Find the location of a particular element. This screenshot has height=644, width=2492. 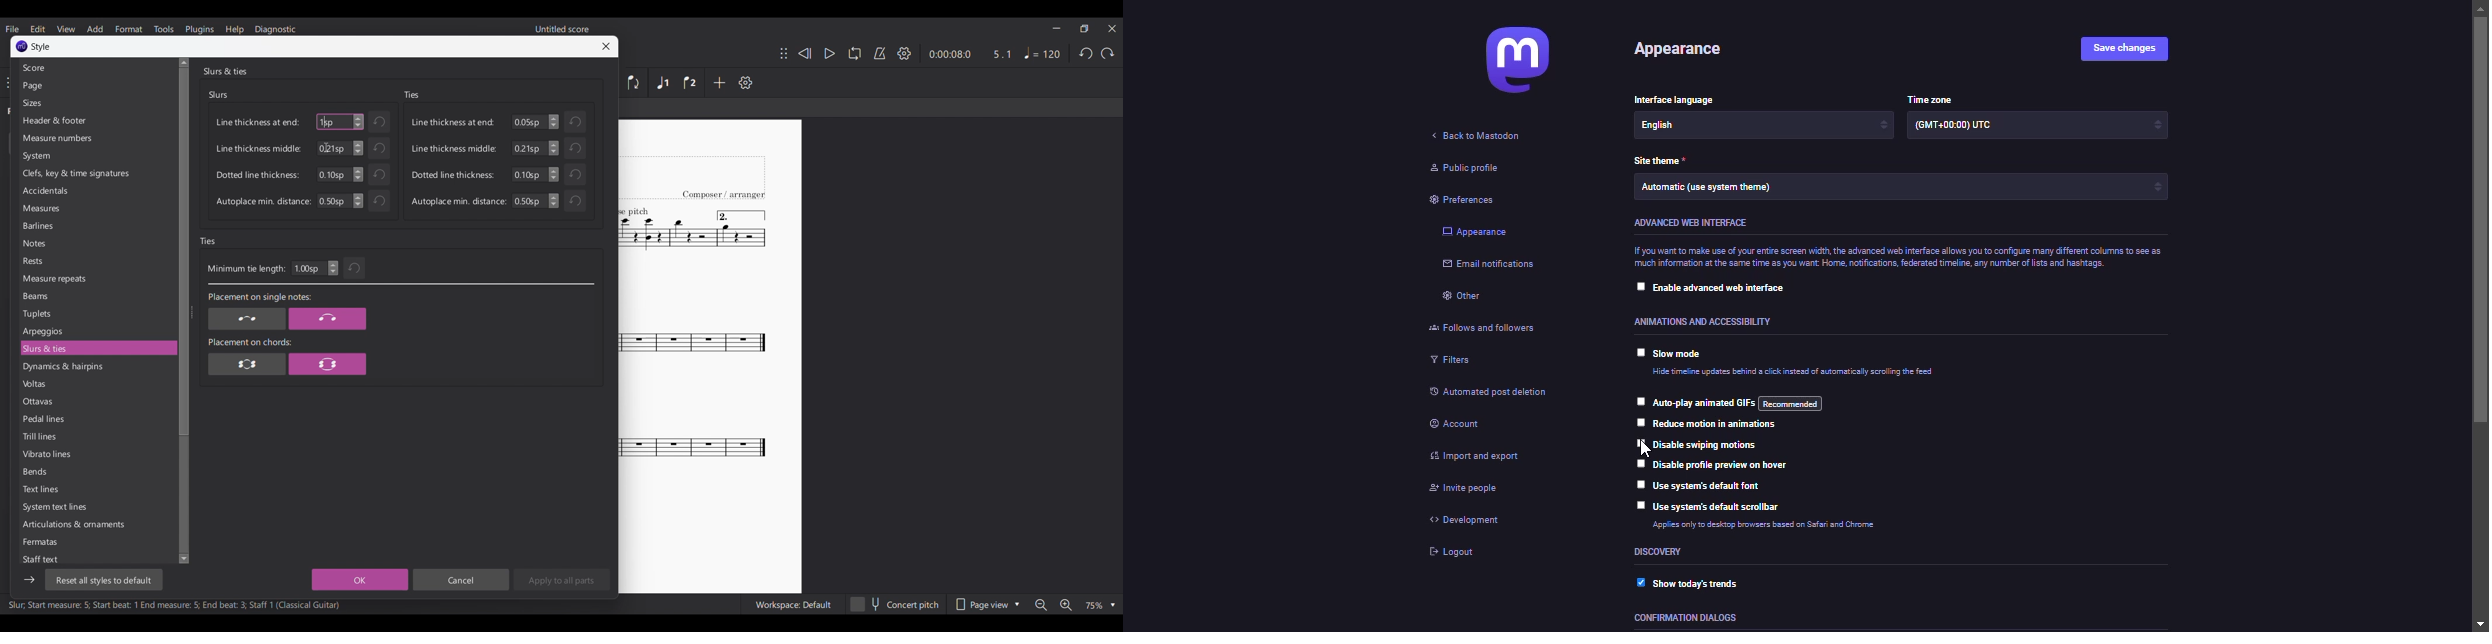

use system's default scrollbar is located at coordinates (1722, 507).